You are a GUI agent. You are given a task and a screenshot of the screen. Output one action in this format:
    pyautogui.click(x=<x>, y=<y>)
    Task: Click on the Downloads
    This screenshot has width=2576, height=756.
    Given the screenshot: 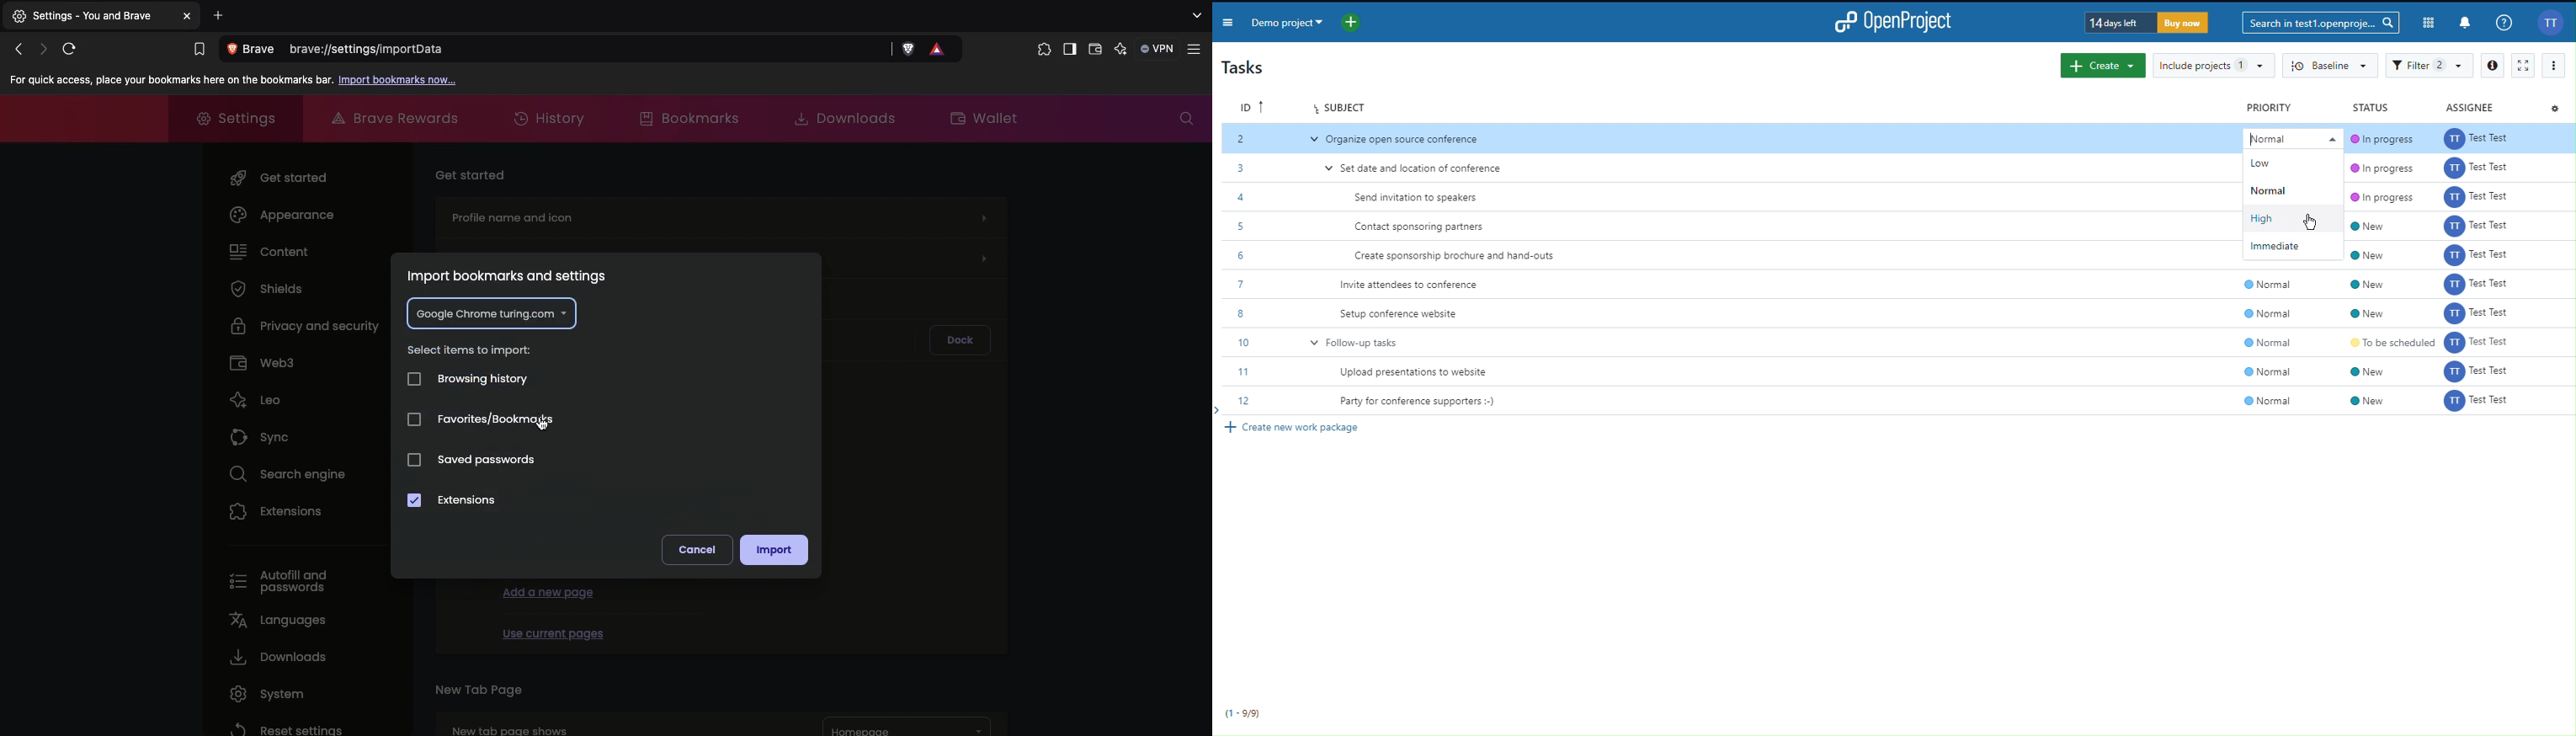 What is the action you would take?
    pyautogui.click(x=838, y=117)
    